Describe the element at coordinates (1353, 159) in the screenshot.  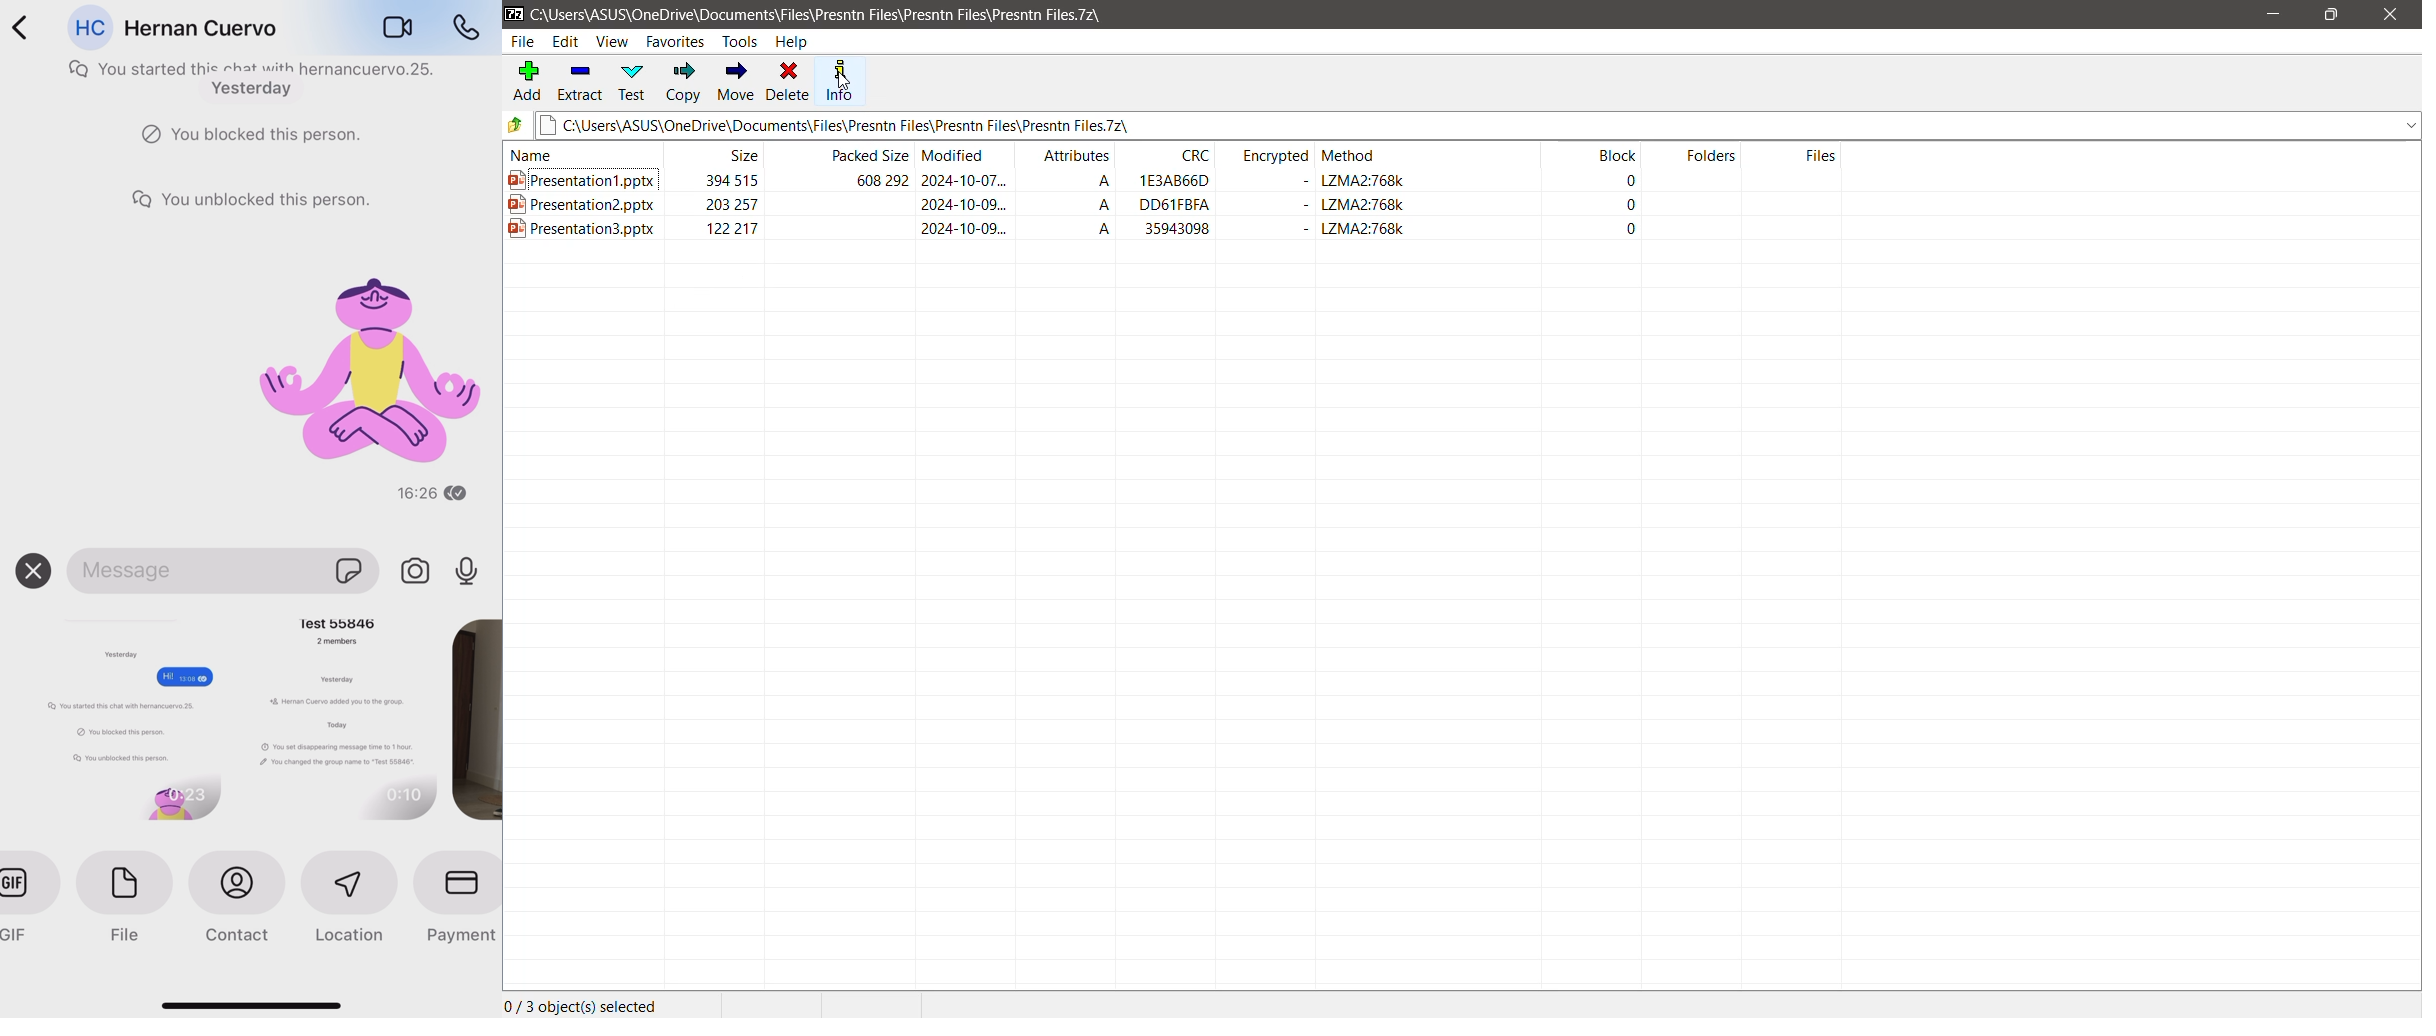
I see `Method` at that location.